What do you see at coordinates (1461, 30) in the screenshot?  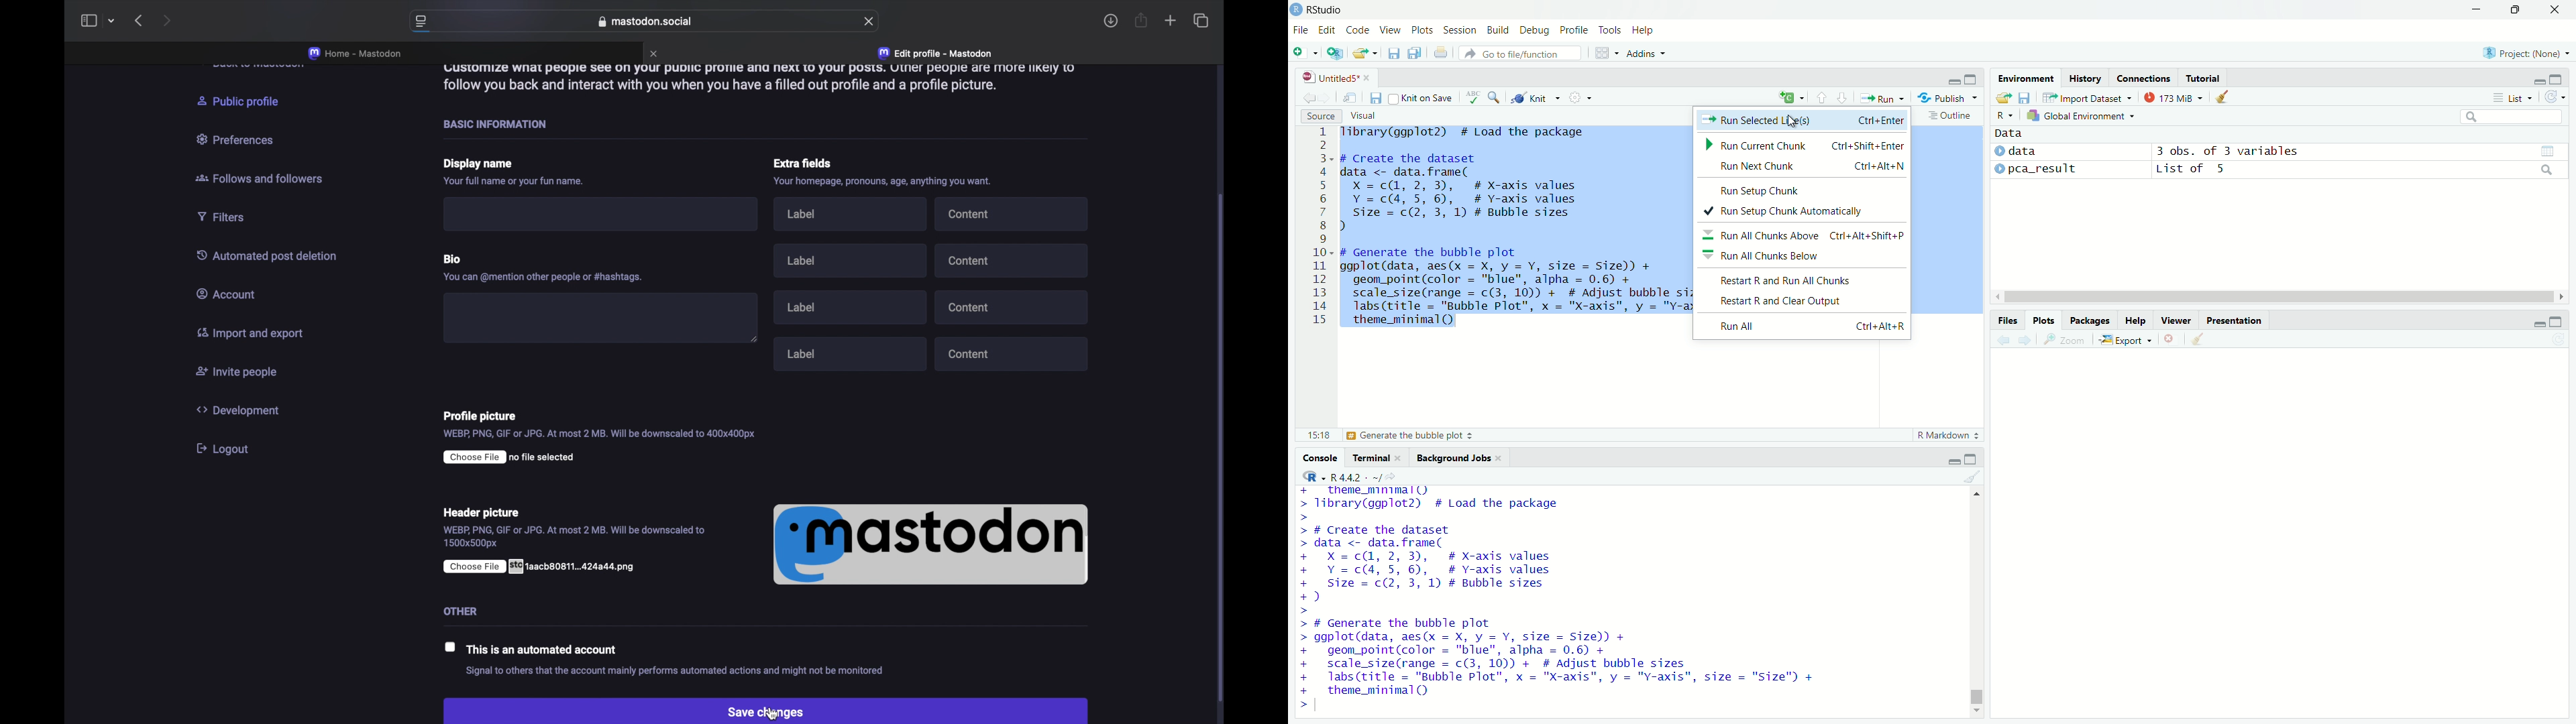 I see `Session` at bounding box center [1461, 30].